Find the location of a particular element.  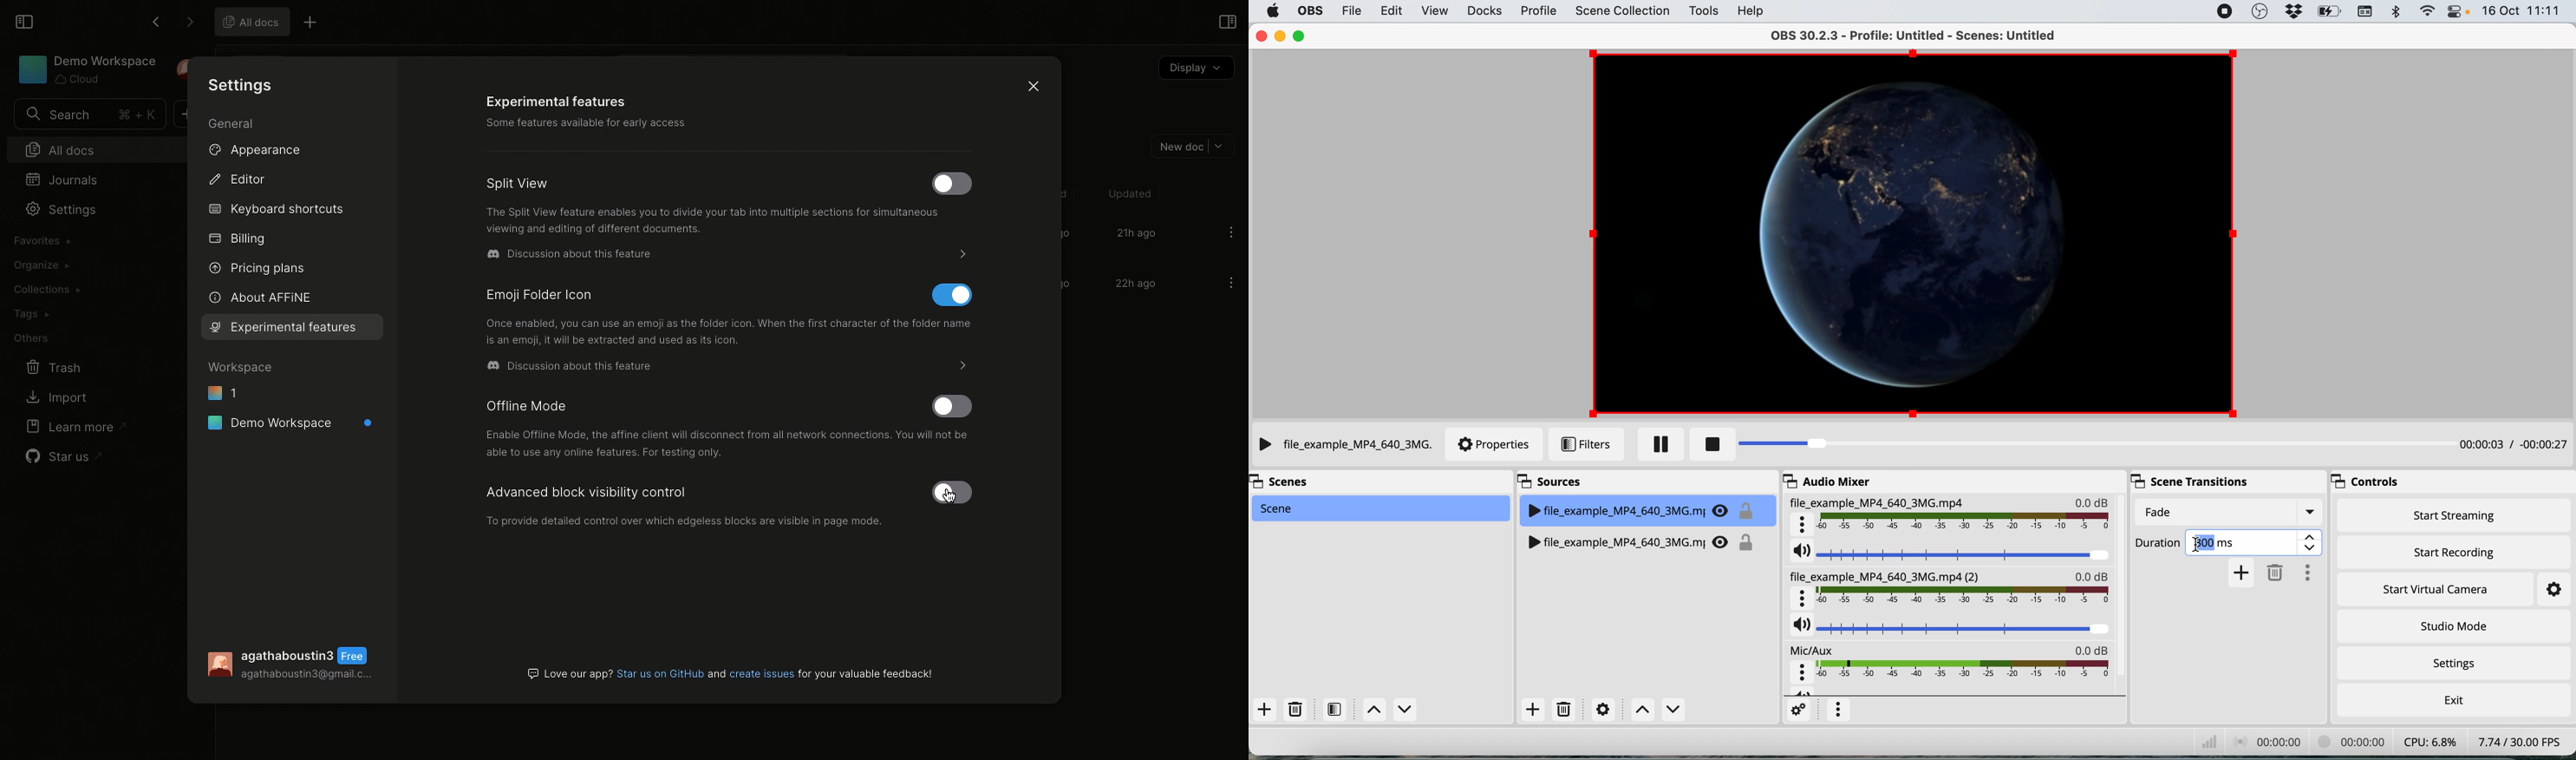

add transition is located at coordinates (2242, 573).